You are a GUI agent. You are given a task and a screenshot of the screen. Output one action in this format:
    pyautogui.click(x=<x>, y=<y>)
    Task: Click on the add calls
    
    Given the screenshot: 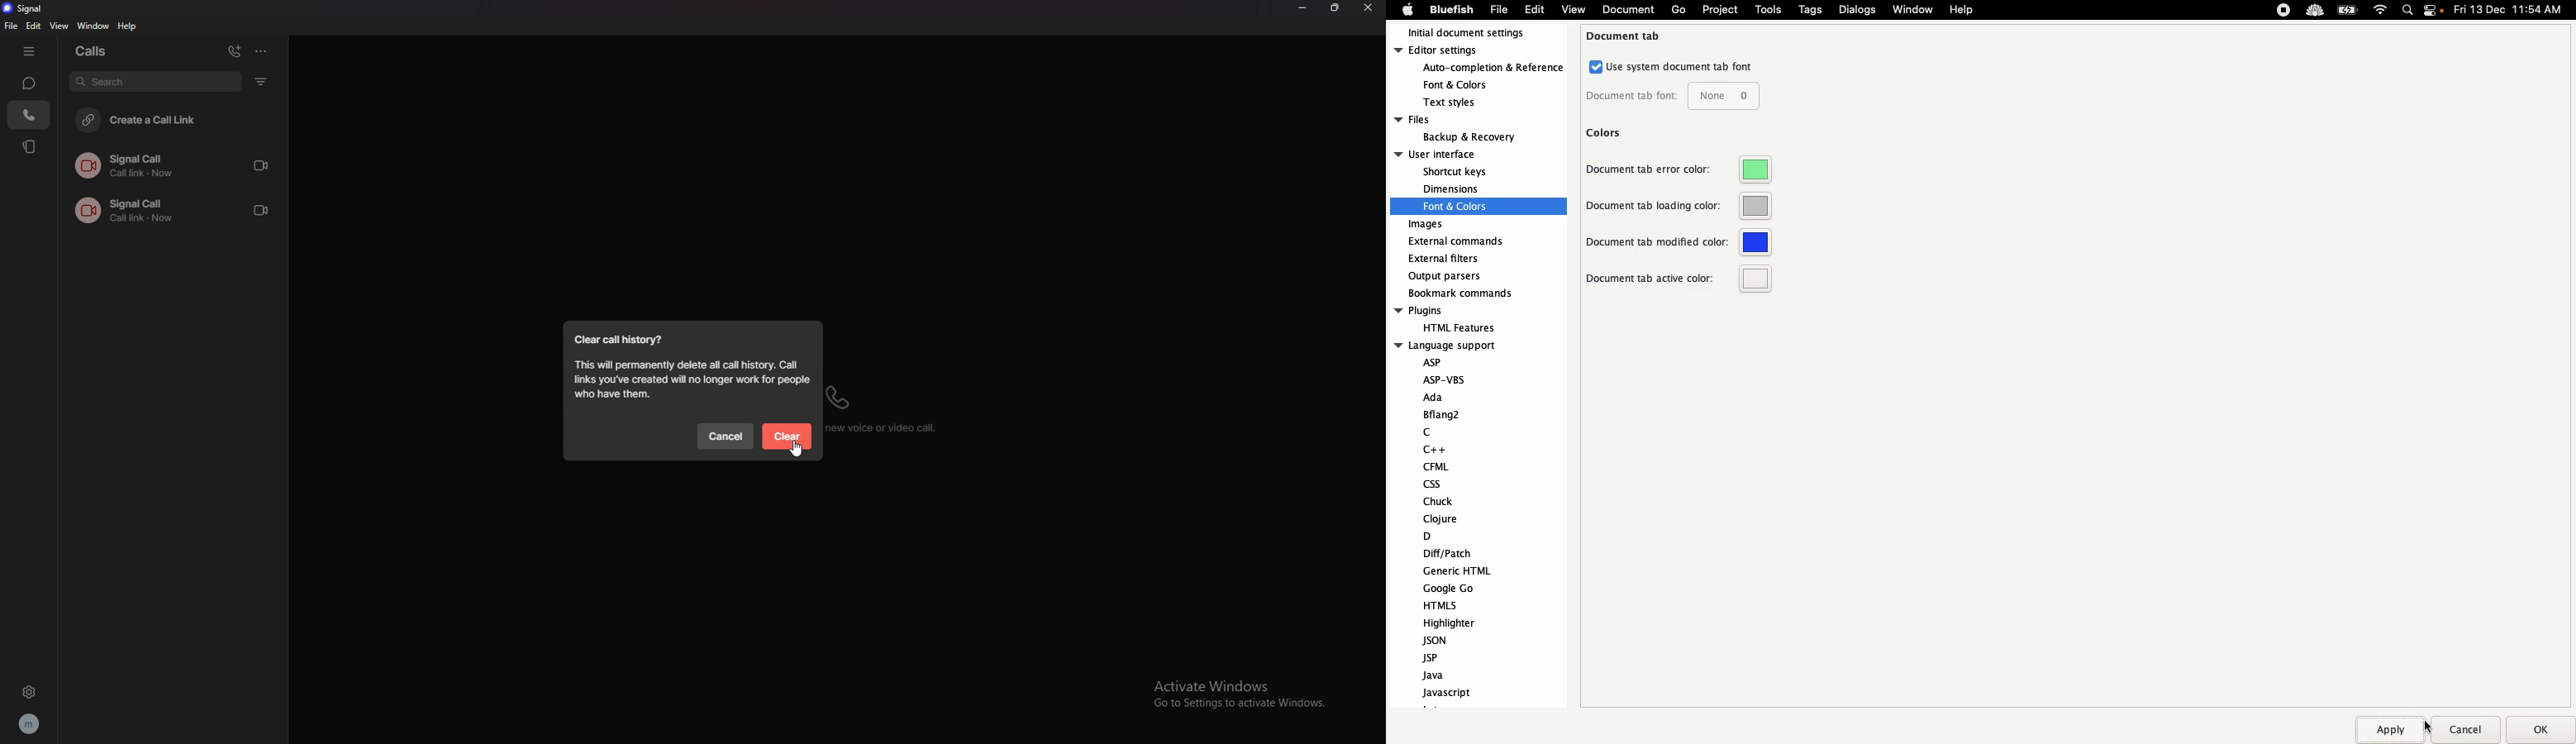 What is the action you would take?
    pyautogui.click(x=235, y=51)
    